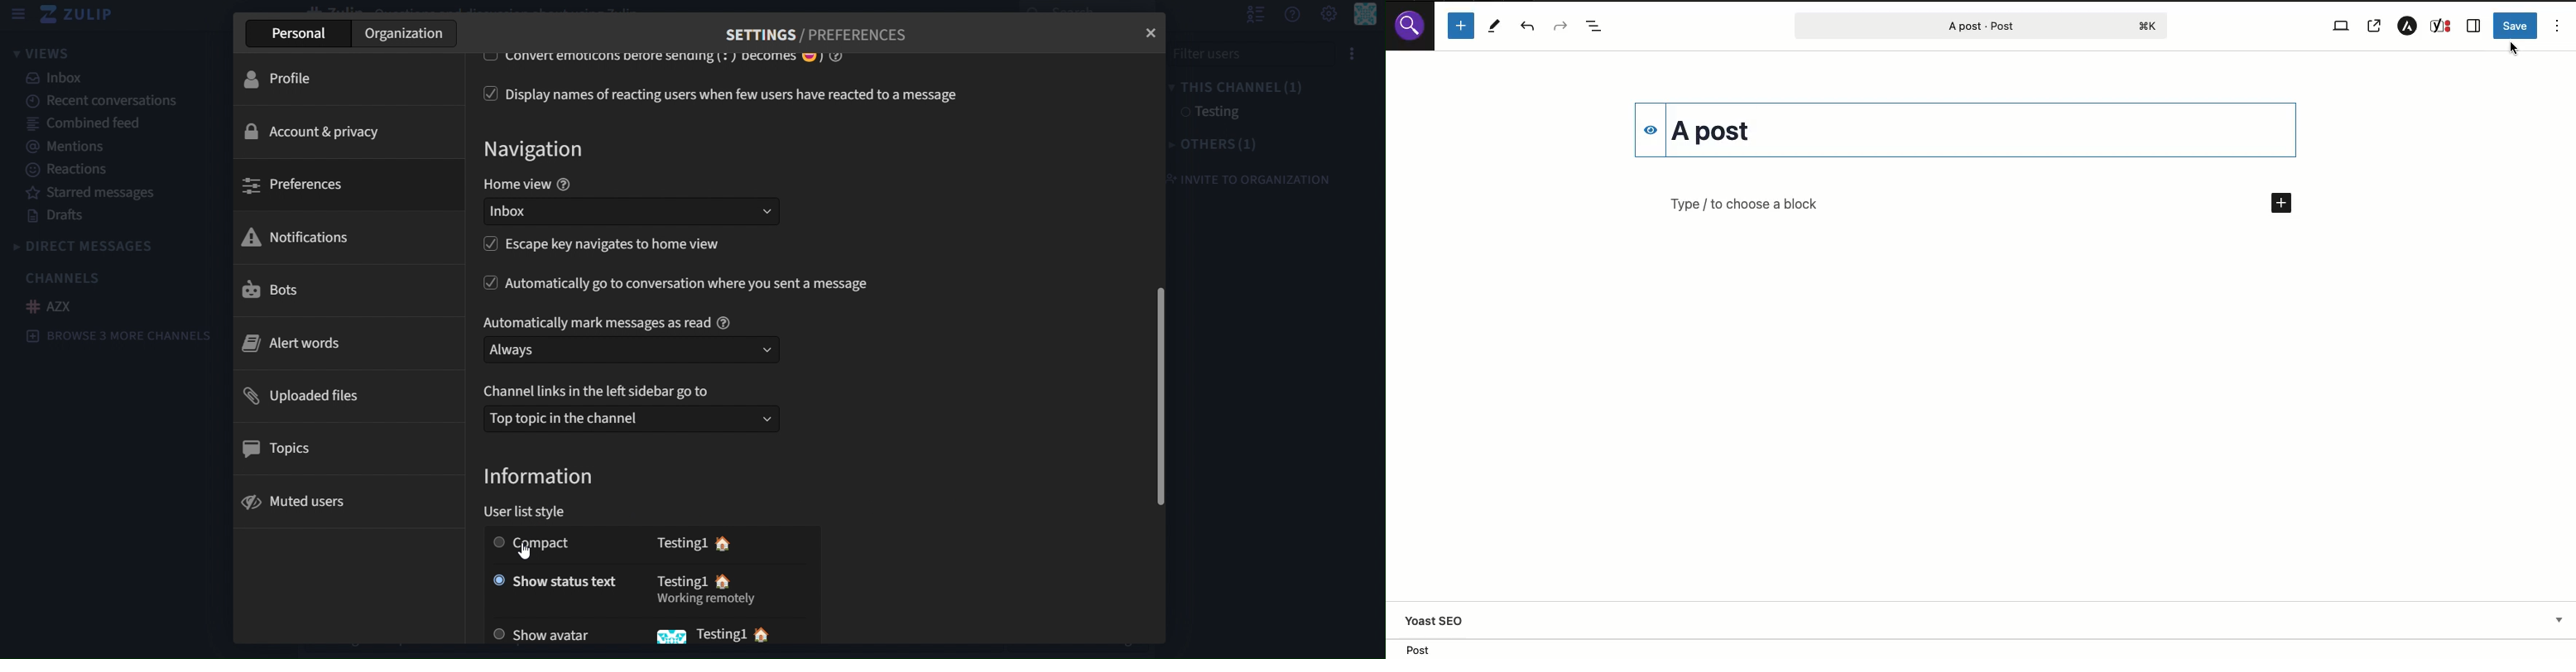  What do you see at coordinates (1989, 620) in the screenshot?
I see `Yoast SEO` at bounding box center [1989, 620].